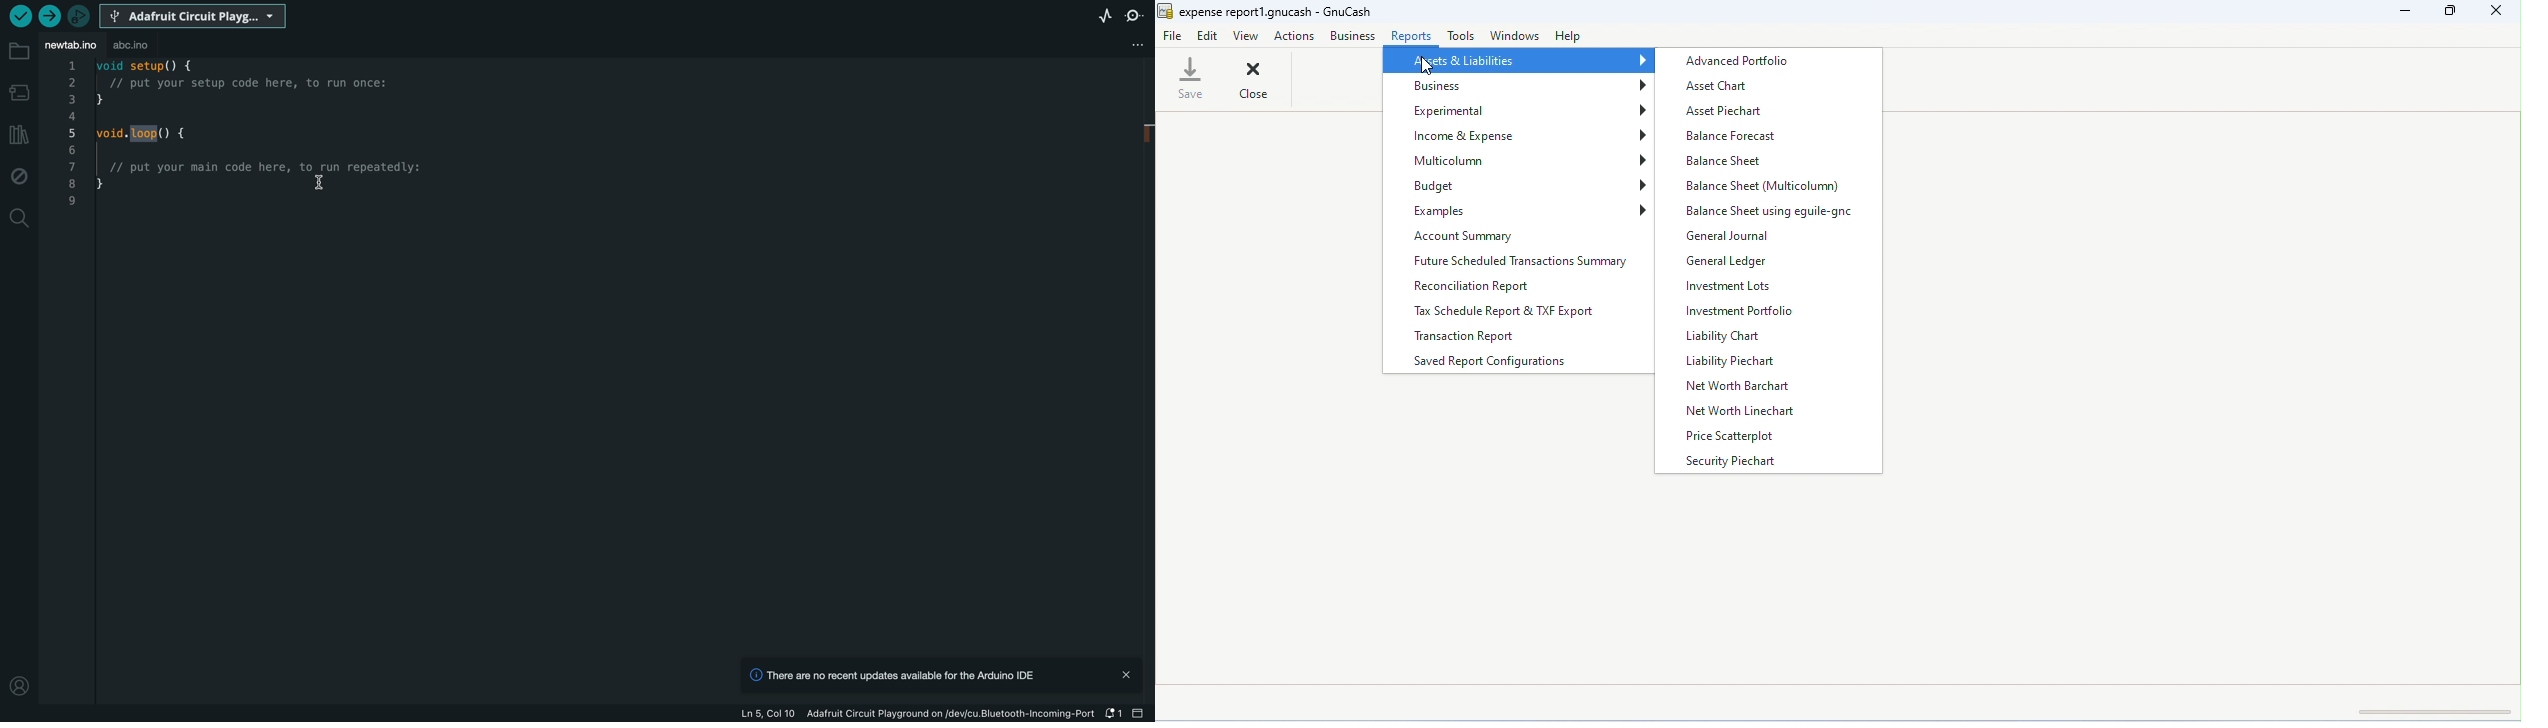  Describe the element at coordinates (1744, 62) in the screenshot. I see `advanced portfolio` at that location.